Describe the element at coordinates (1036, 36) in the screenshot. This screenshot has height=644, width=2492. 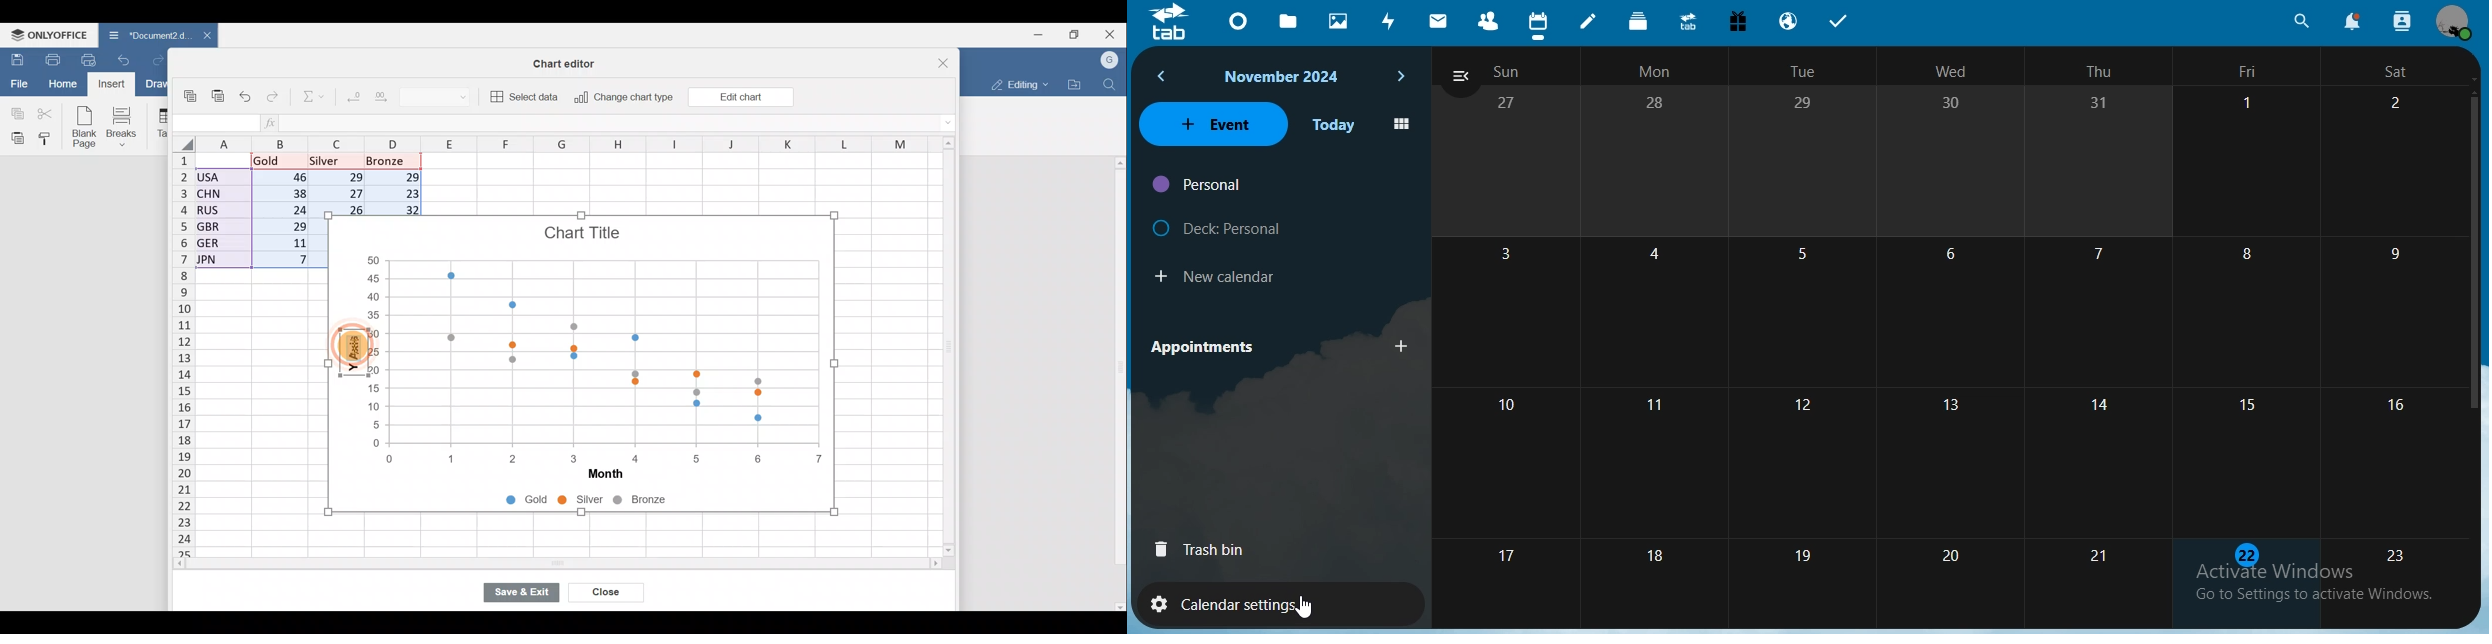
I see `Minimize` at that location.